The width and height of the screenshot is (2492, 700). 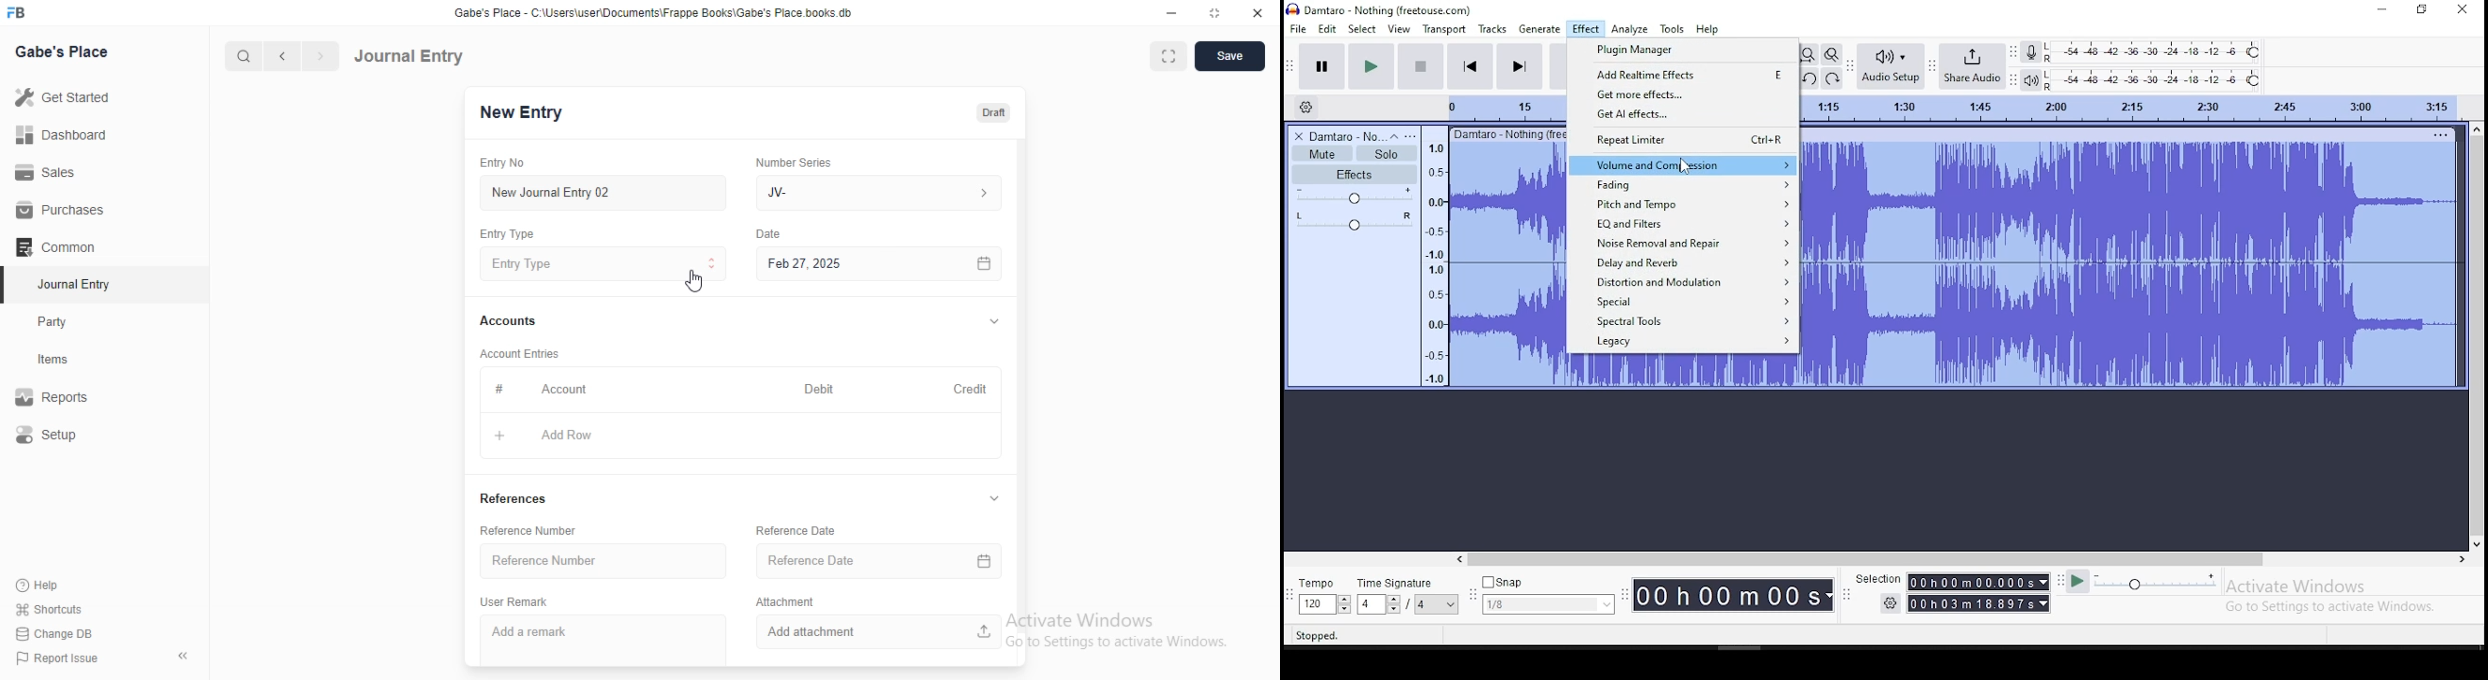 What do you see at coordinates (518, 353) in the screenshot?
I see `Account entries` at bounding box center [518, 353].